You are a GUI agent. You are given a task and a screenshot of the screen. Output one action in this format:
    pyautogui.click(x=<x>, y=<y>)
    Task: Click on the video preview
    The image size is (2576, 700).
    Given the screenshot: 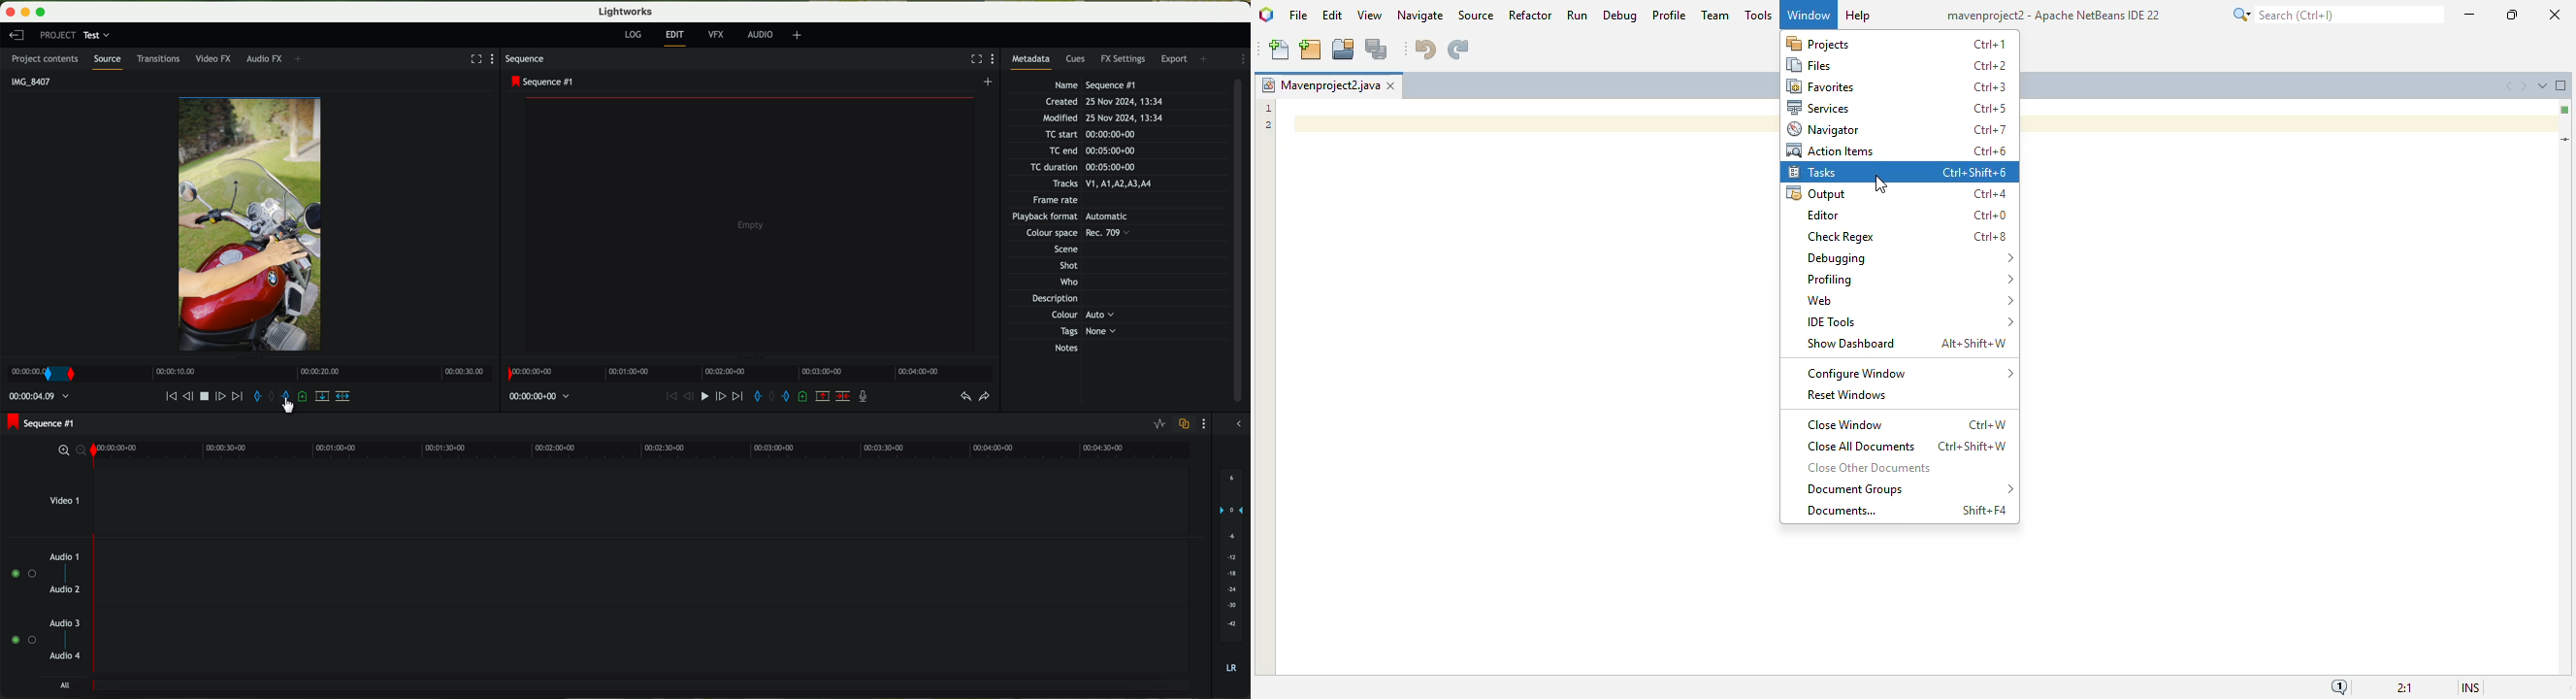 What is the action you would take?
    pyautogui.click(x=751, y=223)
    